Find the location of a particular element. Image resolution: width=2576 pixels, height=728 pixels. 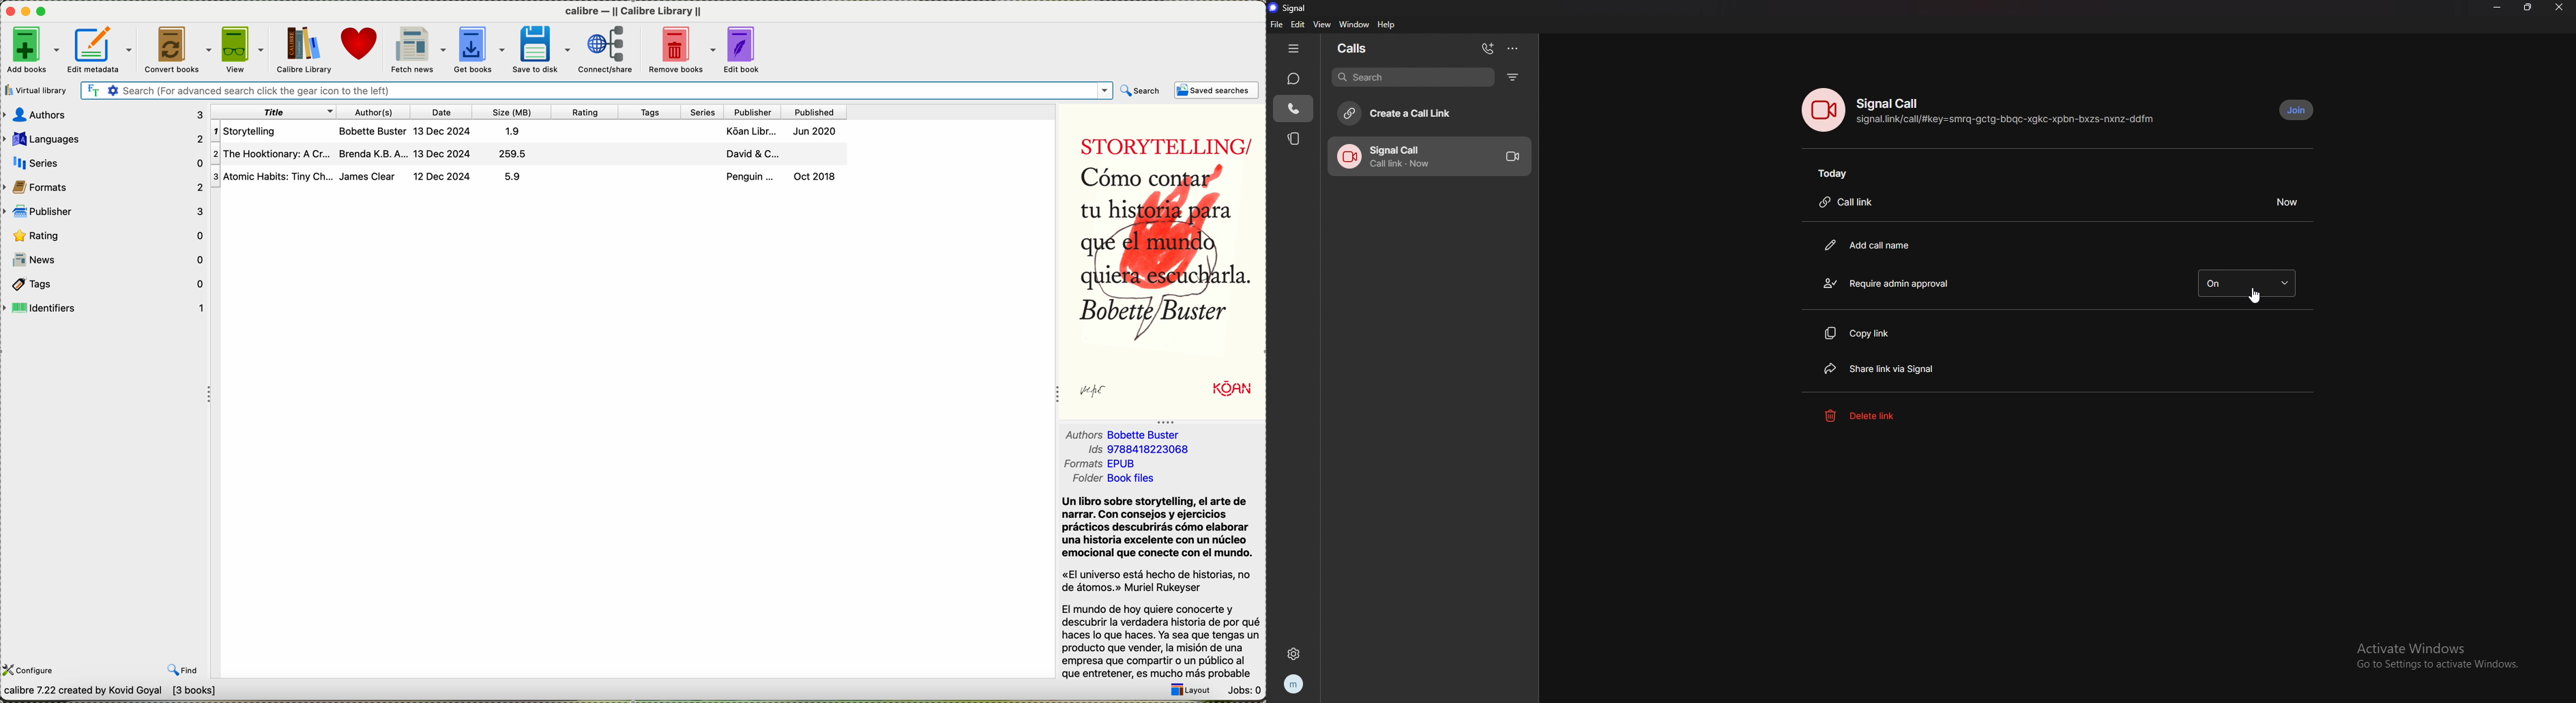

configure is located at coordinates (30, 669).